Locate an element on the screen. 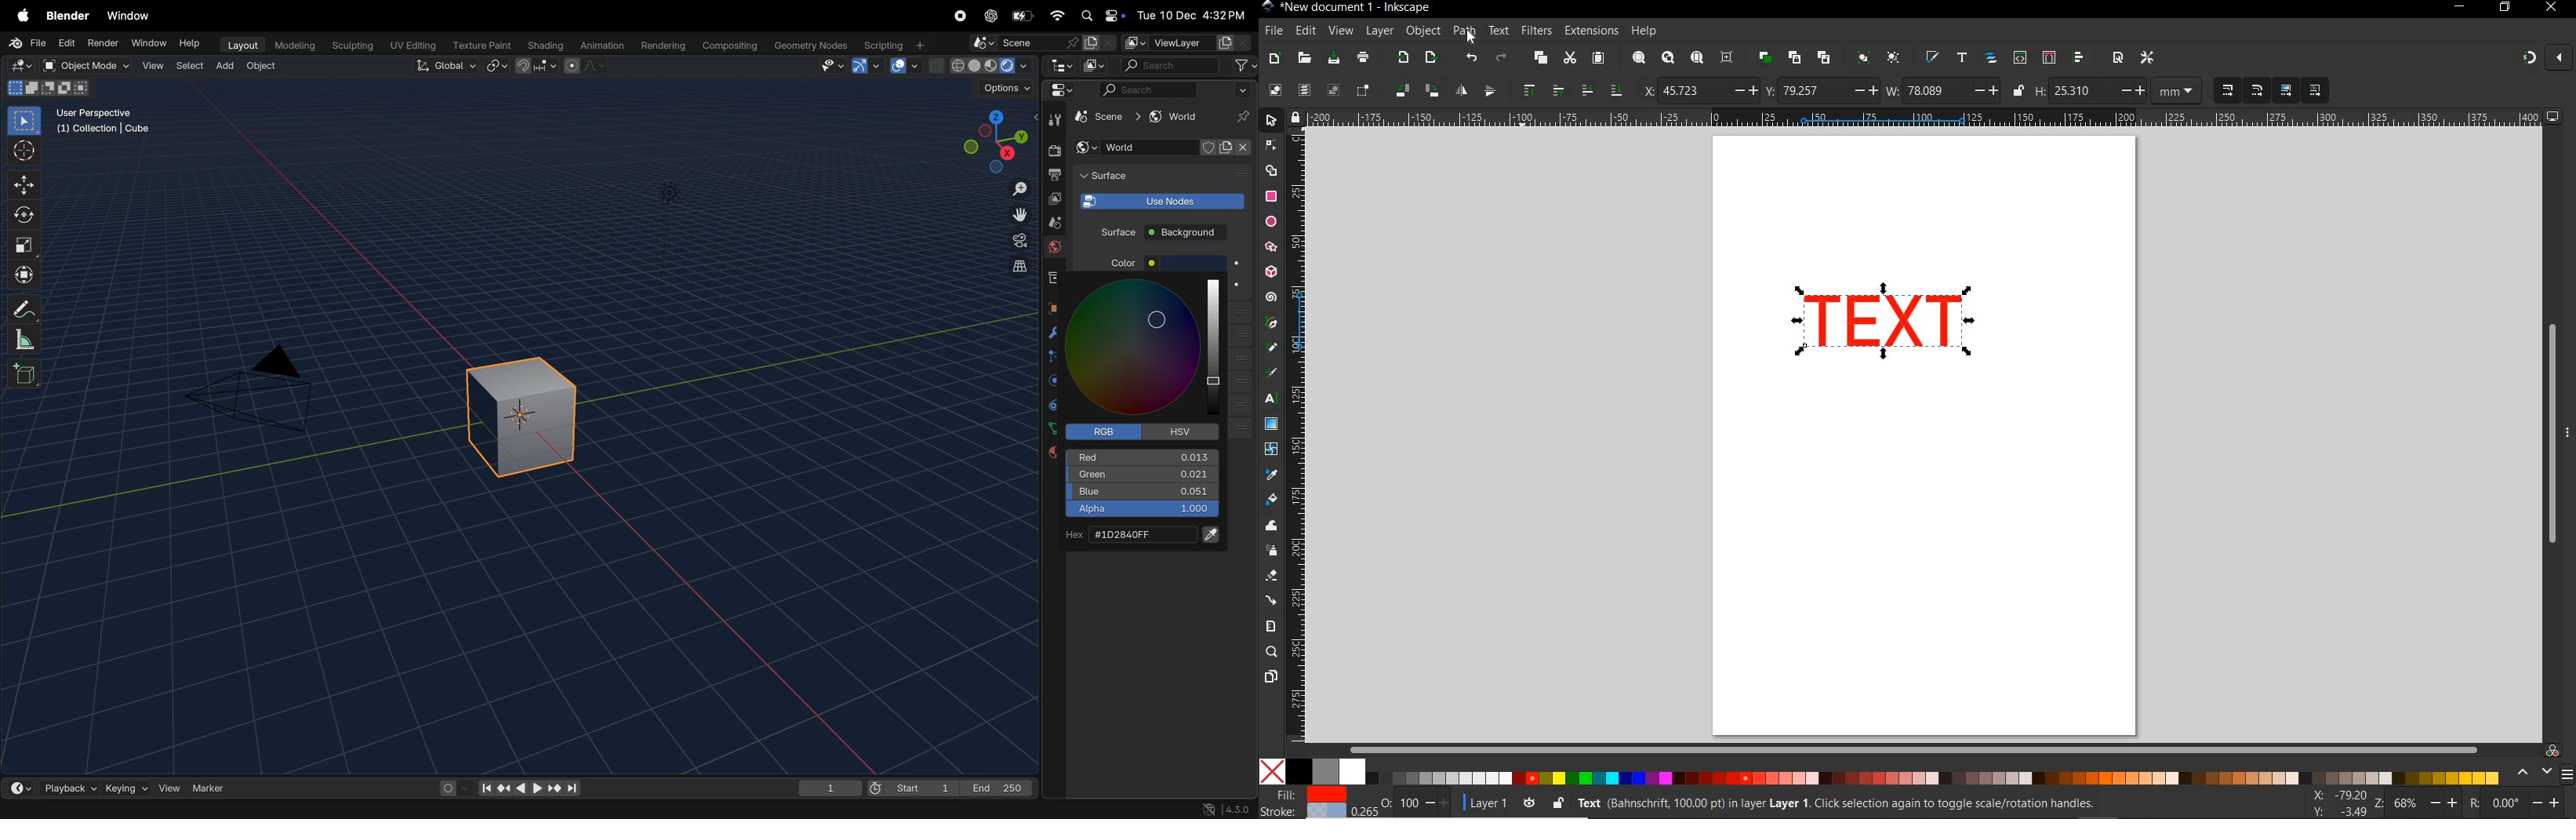 Image resolution: width=2576 pixels, height=840 pixels. editor mode is located at coordinates (1058, 65).